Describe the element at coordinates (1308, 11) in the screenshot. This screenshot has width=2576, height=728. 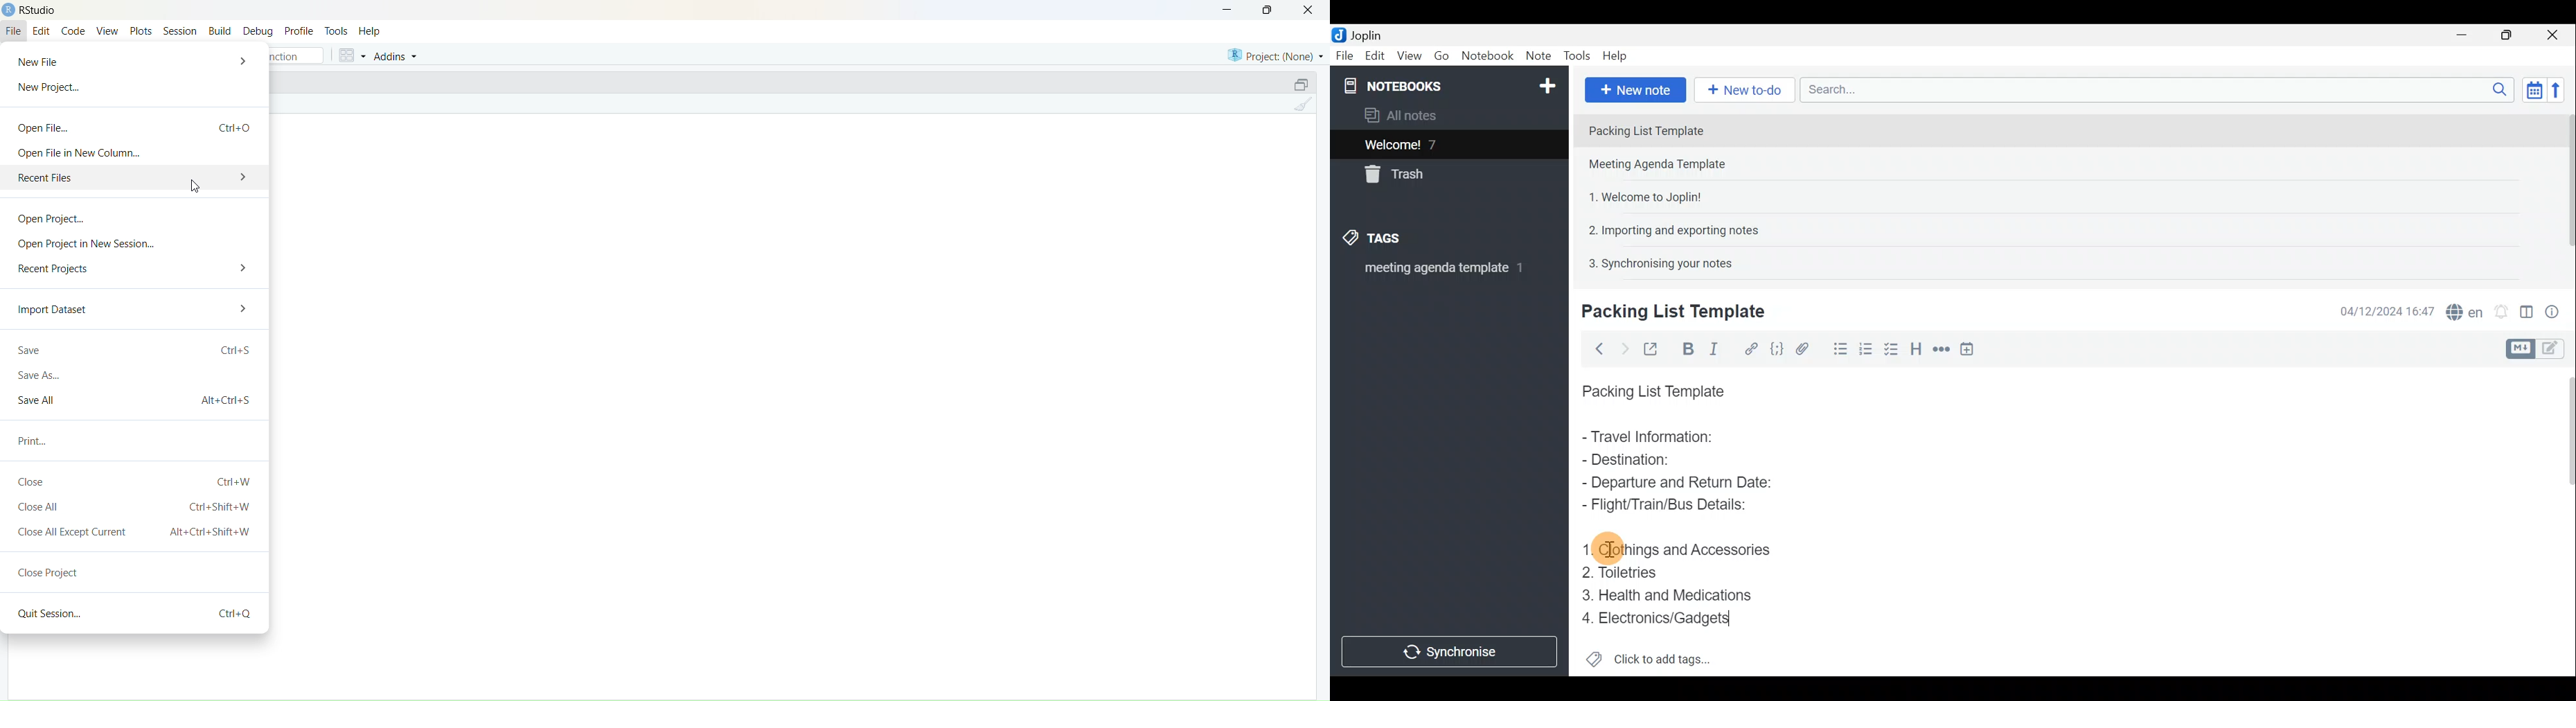
I see `Close` at that location.